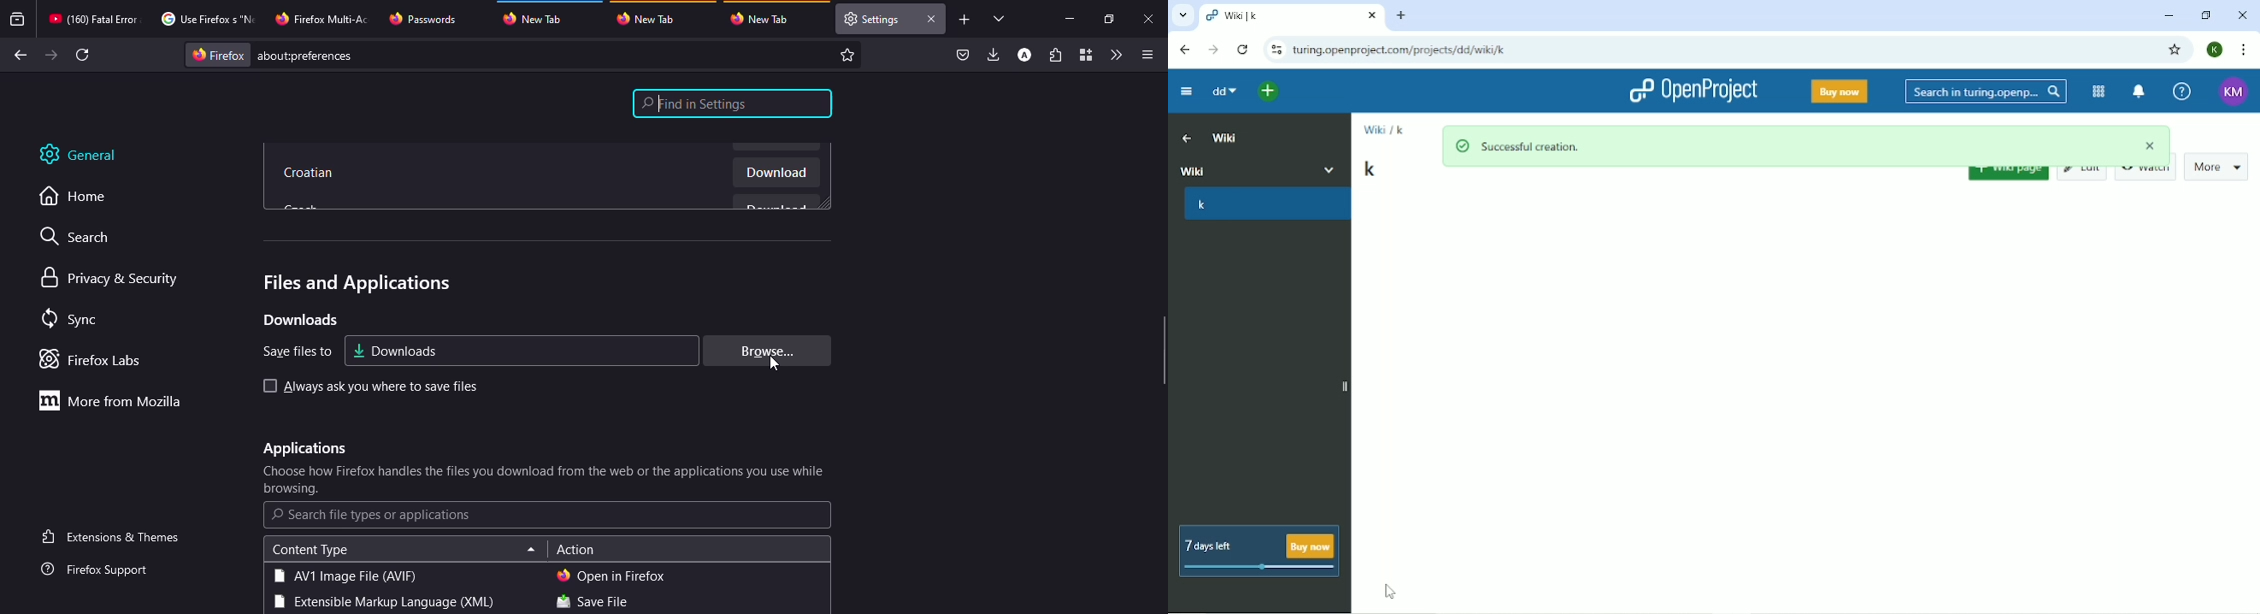  I want to click on tab, so click(873, 19).